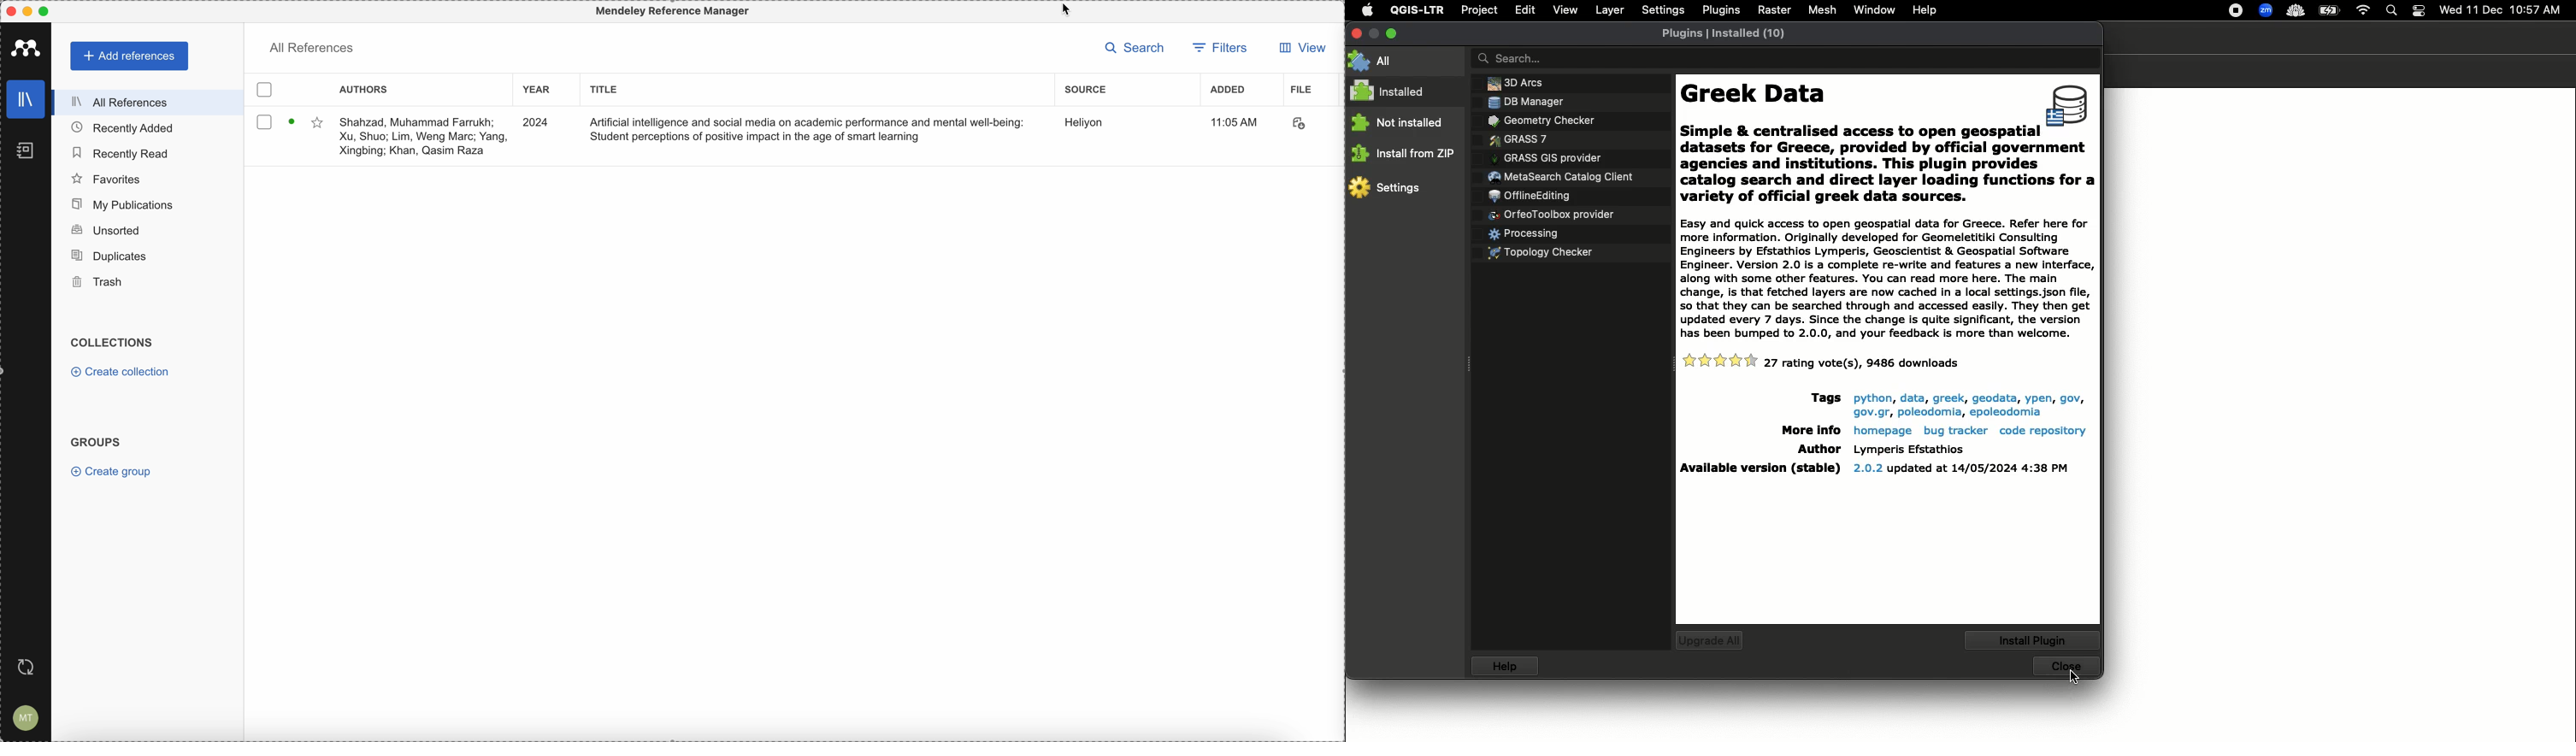 This screenshot has height=756, width=2576. What do you see at coordinates (1948, 398) in the screenshot?
I see `reek` at bounding box center [1948, 398].